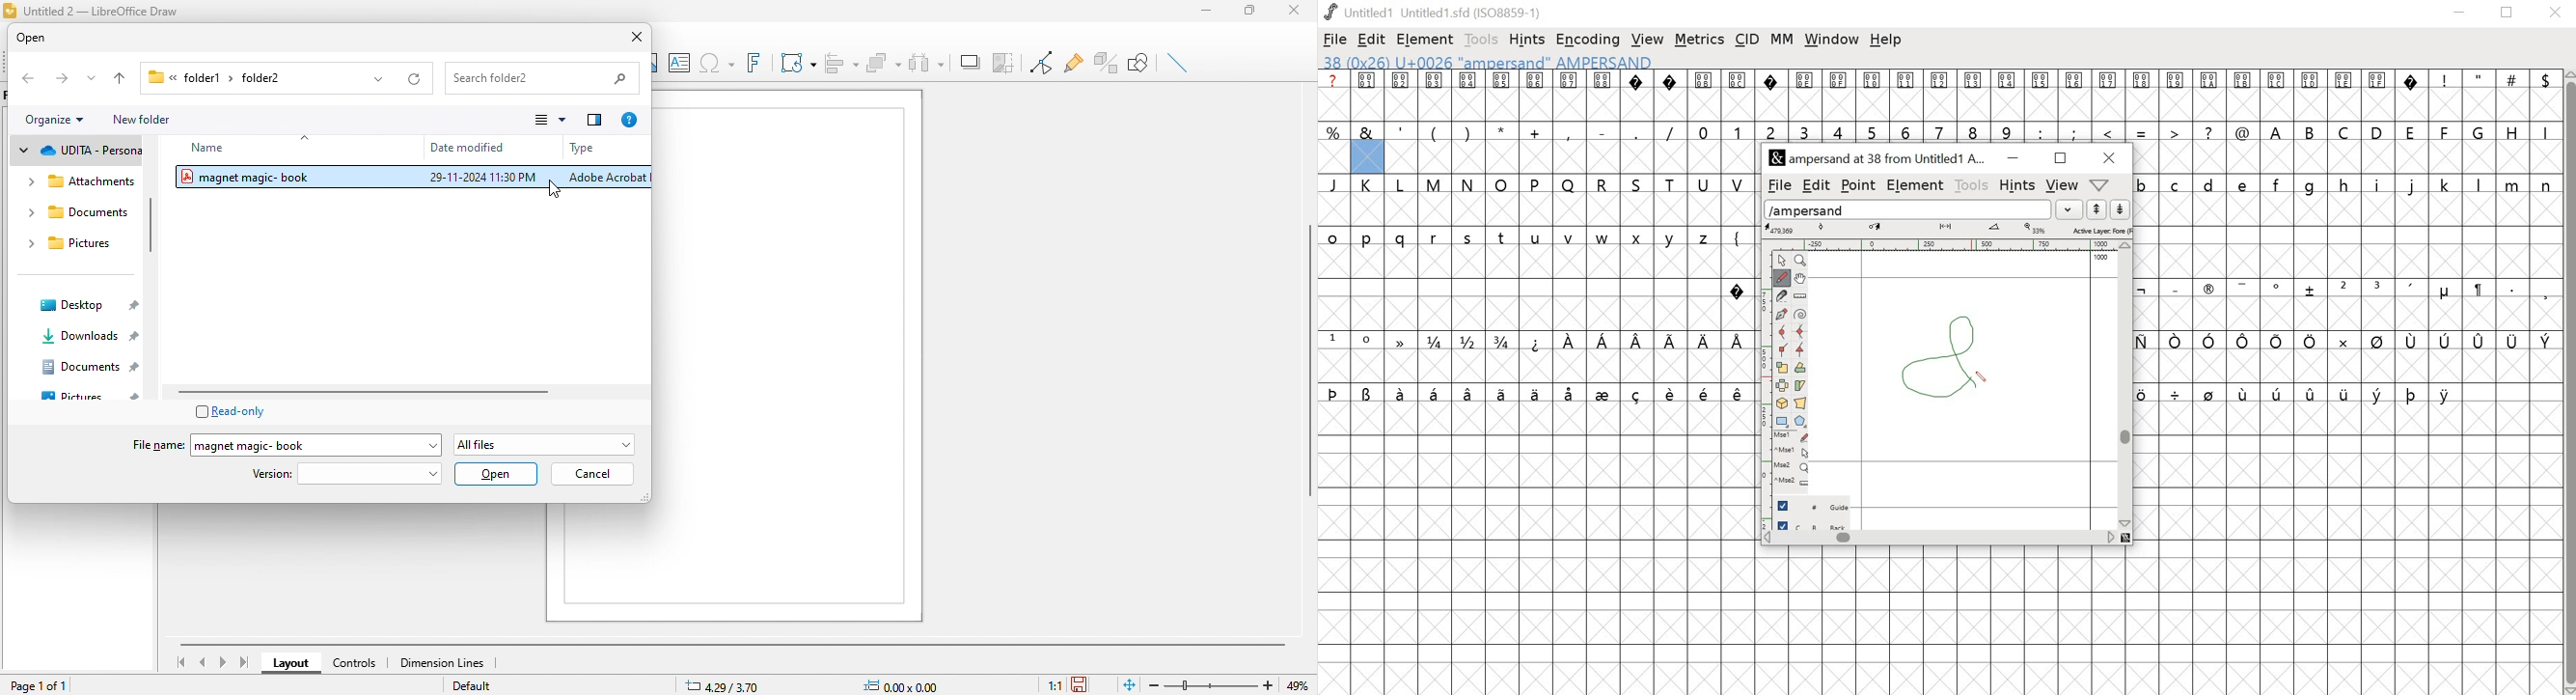 This screenshot has width=2576, height=700. What do you see at coordinates (355, 665) in the screenshot?
I see `controls` at bounding box center [355, 665].